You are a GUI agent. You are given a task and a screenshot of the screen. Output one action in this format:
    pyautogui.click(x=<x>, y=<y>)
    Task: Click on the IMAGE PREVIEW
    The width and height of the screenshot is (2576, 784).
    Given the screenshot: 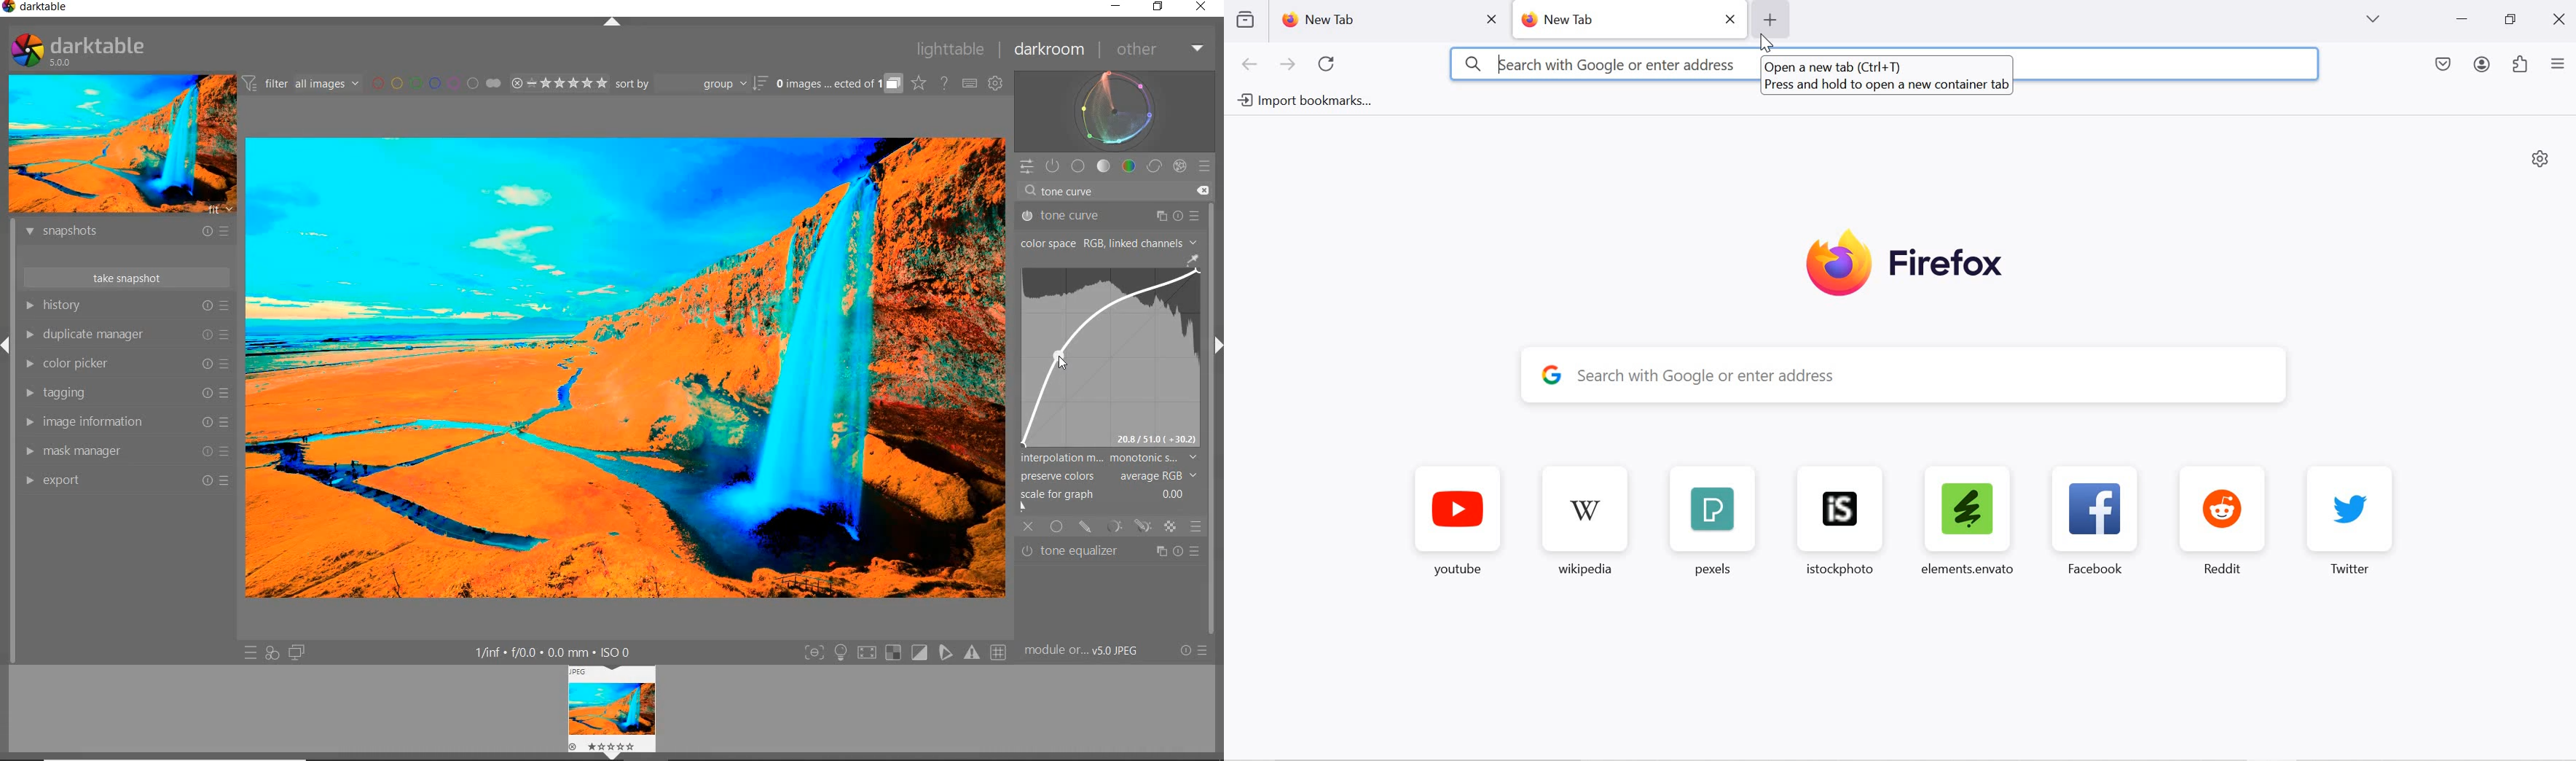 What is the action you would take?
    pyautogui.click(x=120, y=144)
    